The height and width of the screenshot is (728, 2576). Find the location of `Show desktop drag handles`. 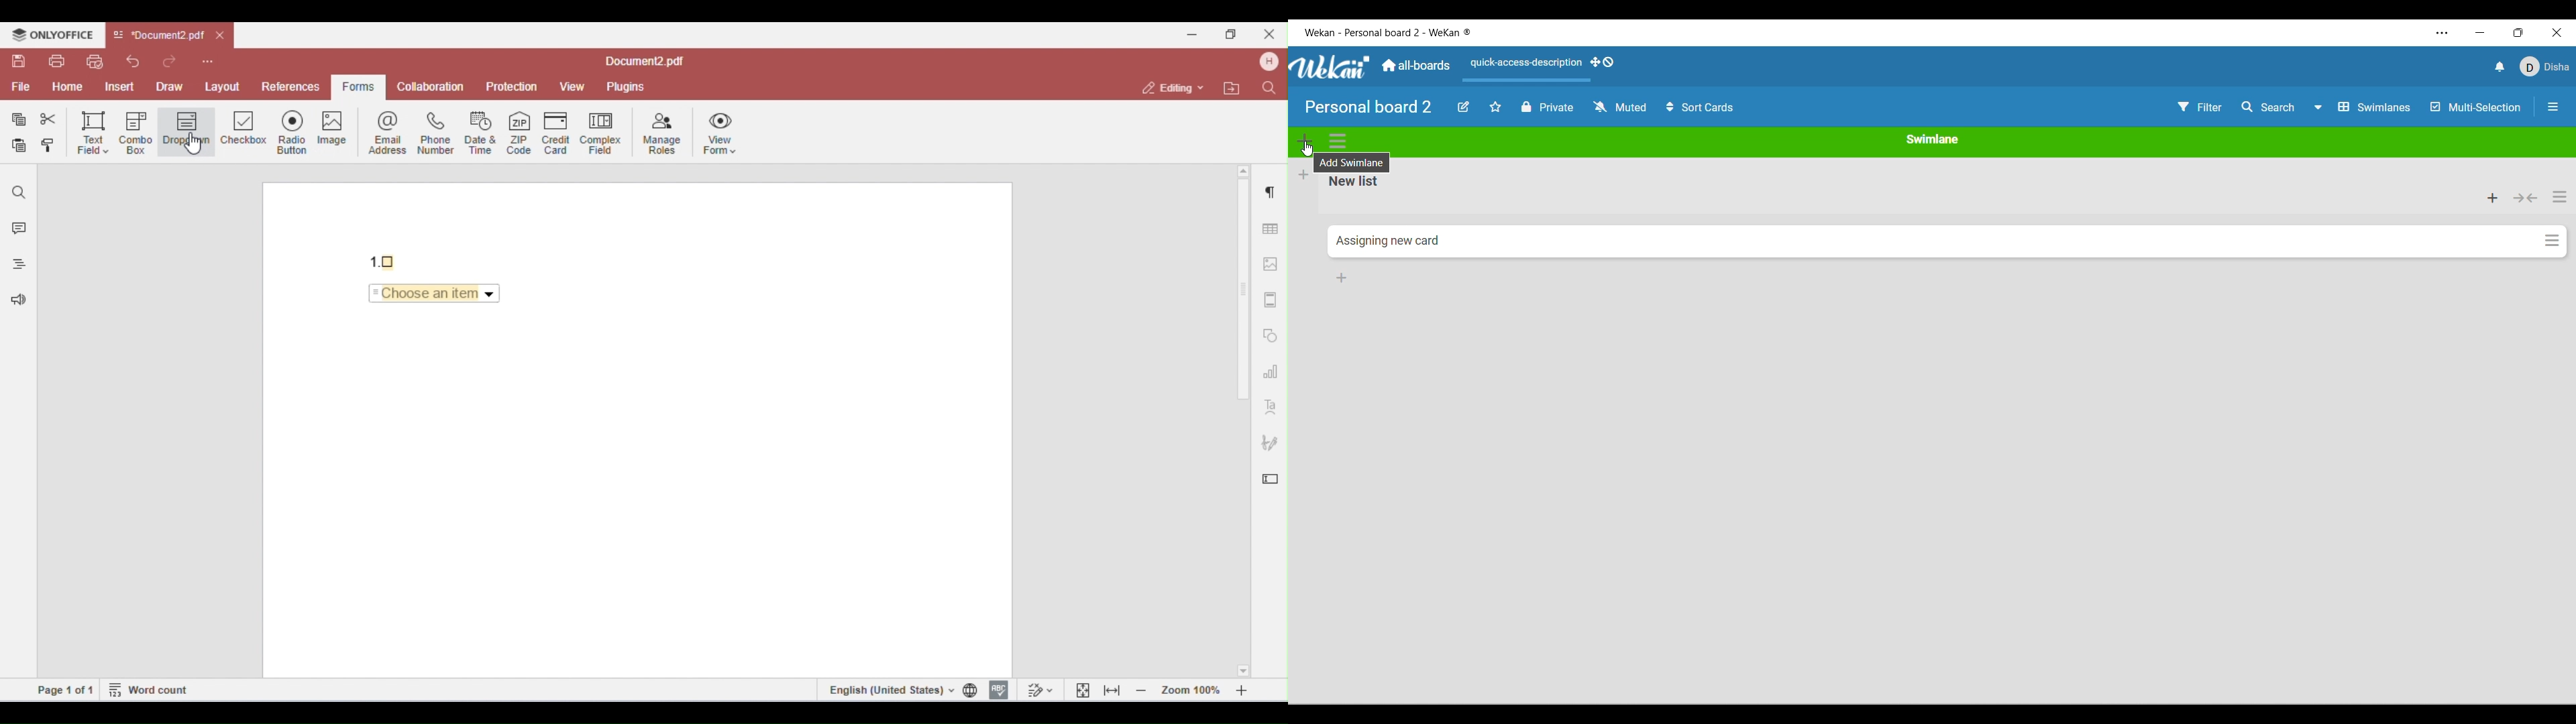

Show desktop drag handles is located at coordinates (1603, 62).